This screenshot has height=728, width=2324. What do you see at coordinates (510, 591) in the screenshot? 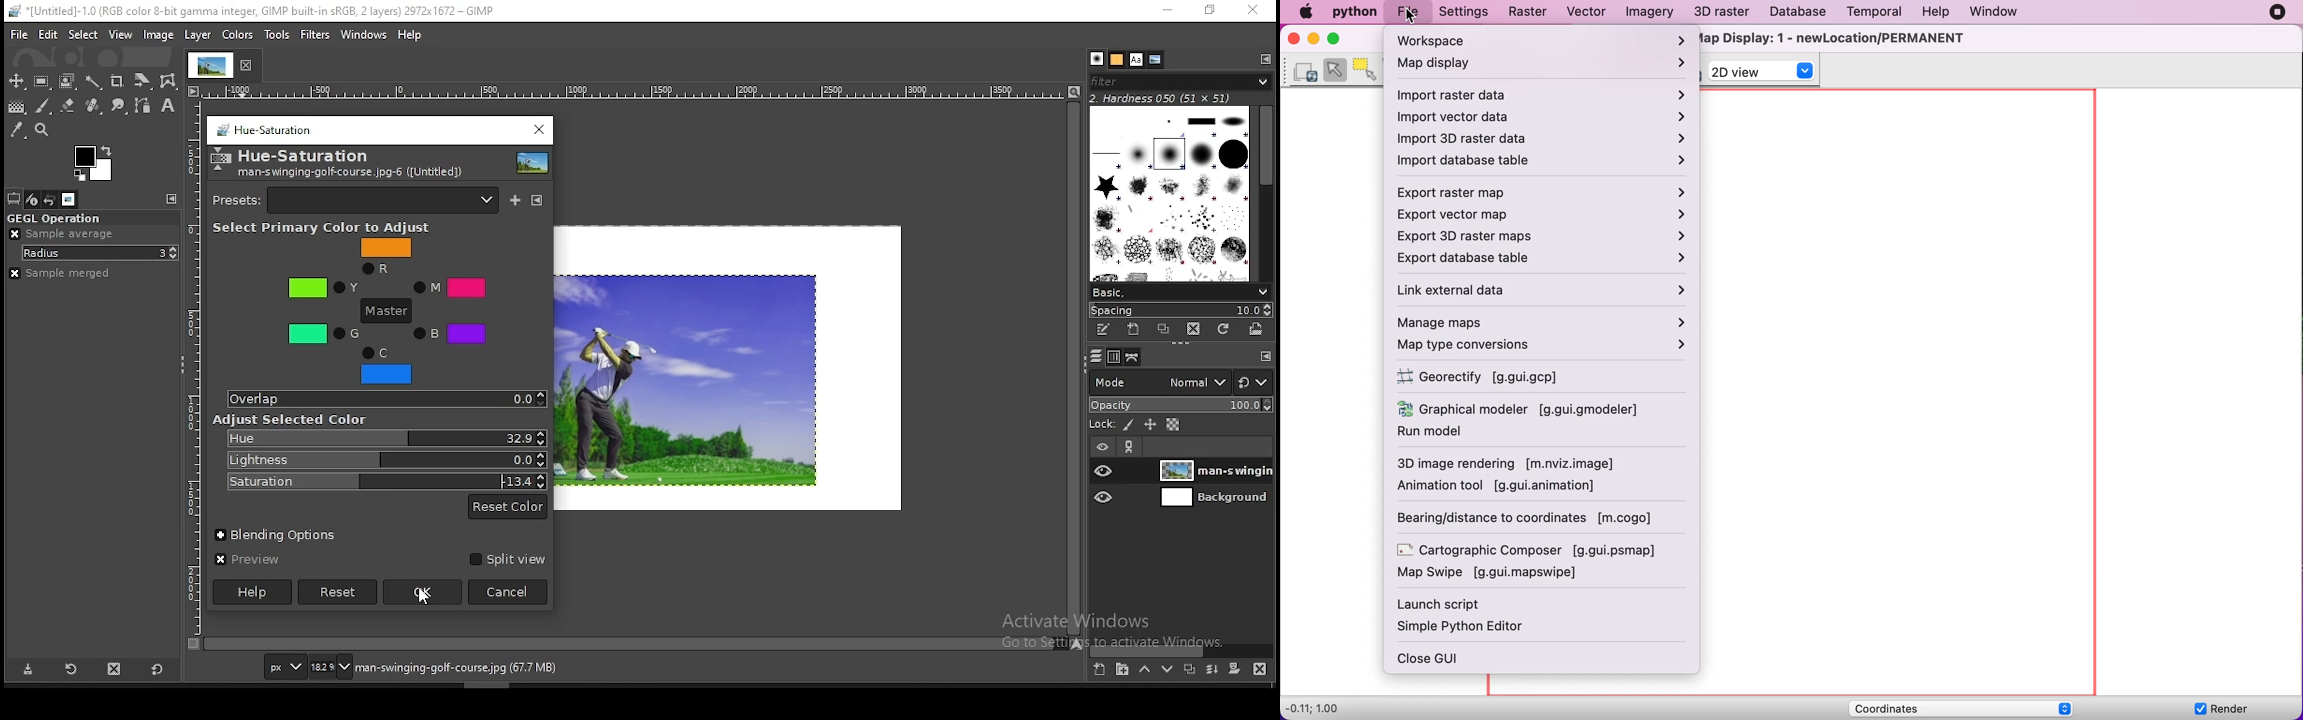
I see `cancel` at bounding box center [510, 591].